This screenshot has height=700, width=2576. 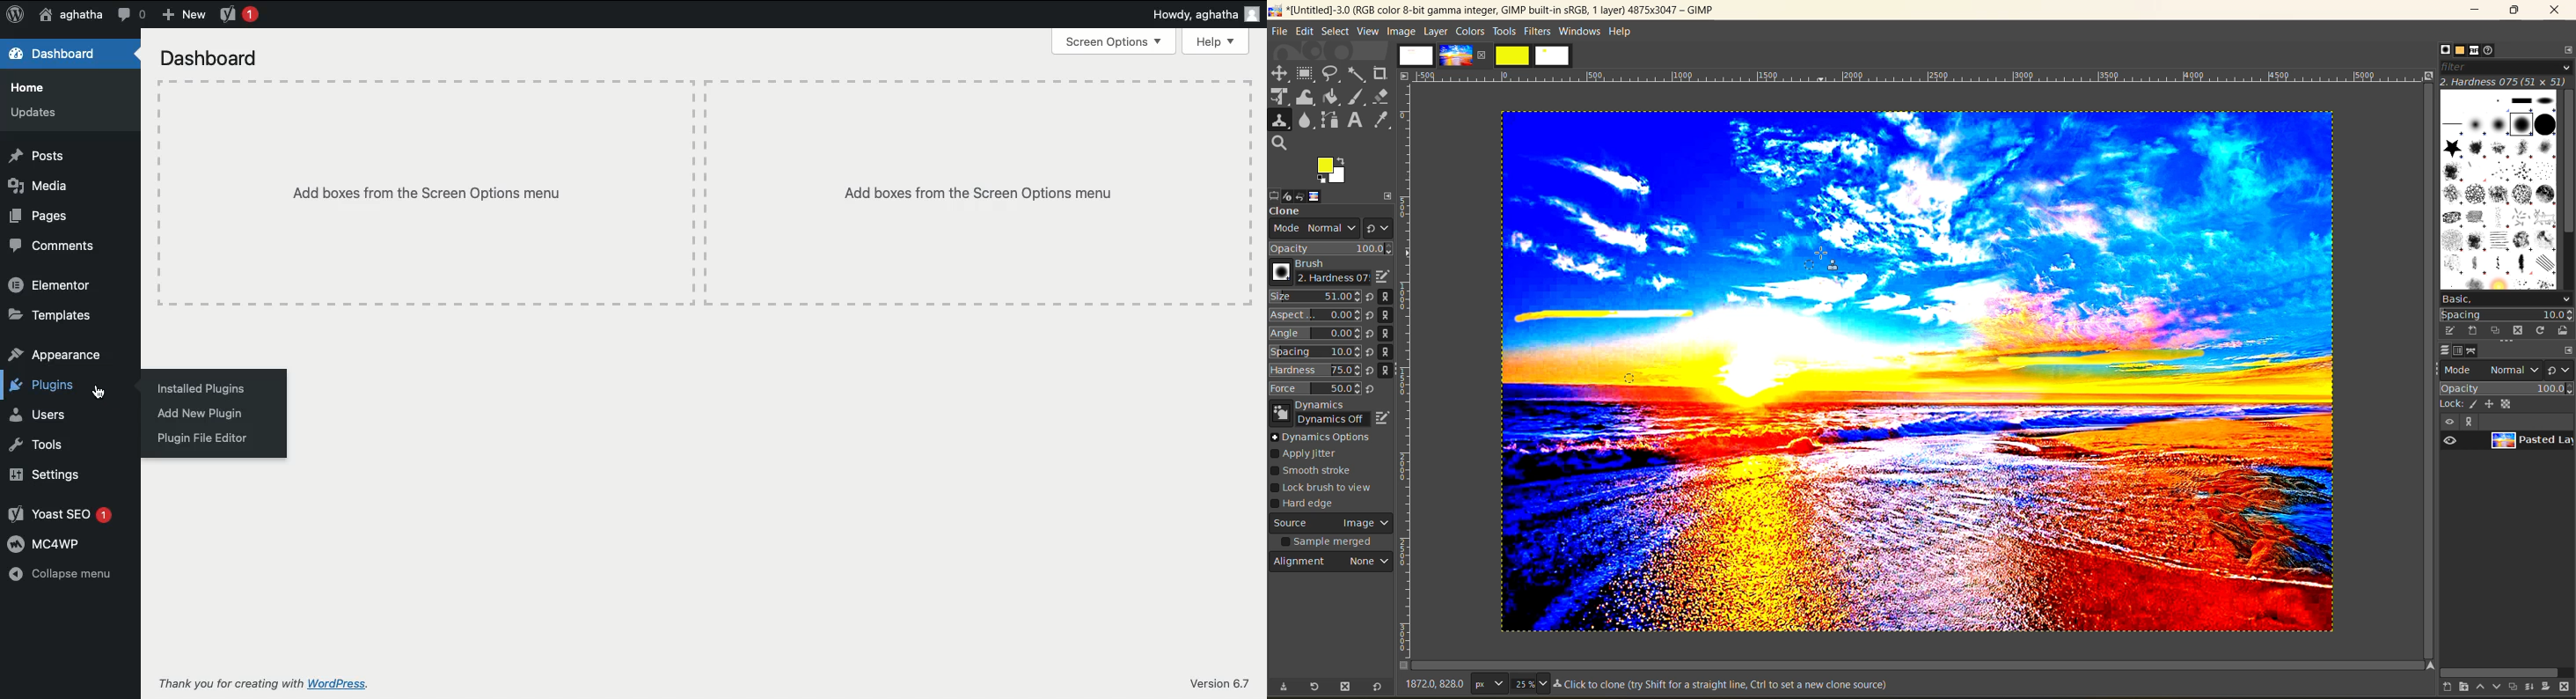 I want to click on MC4WP, so click(x=48, y=545).